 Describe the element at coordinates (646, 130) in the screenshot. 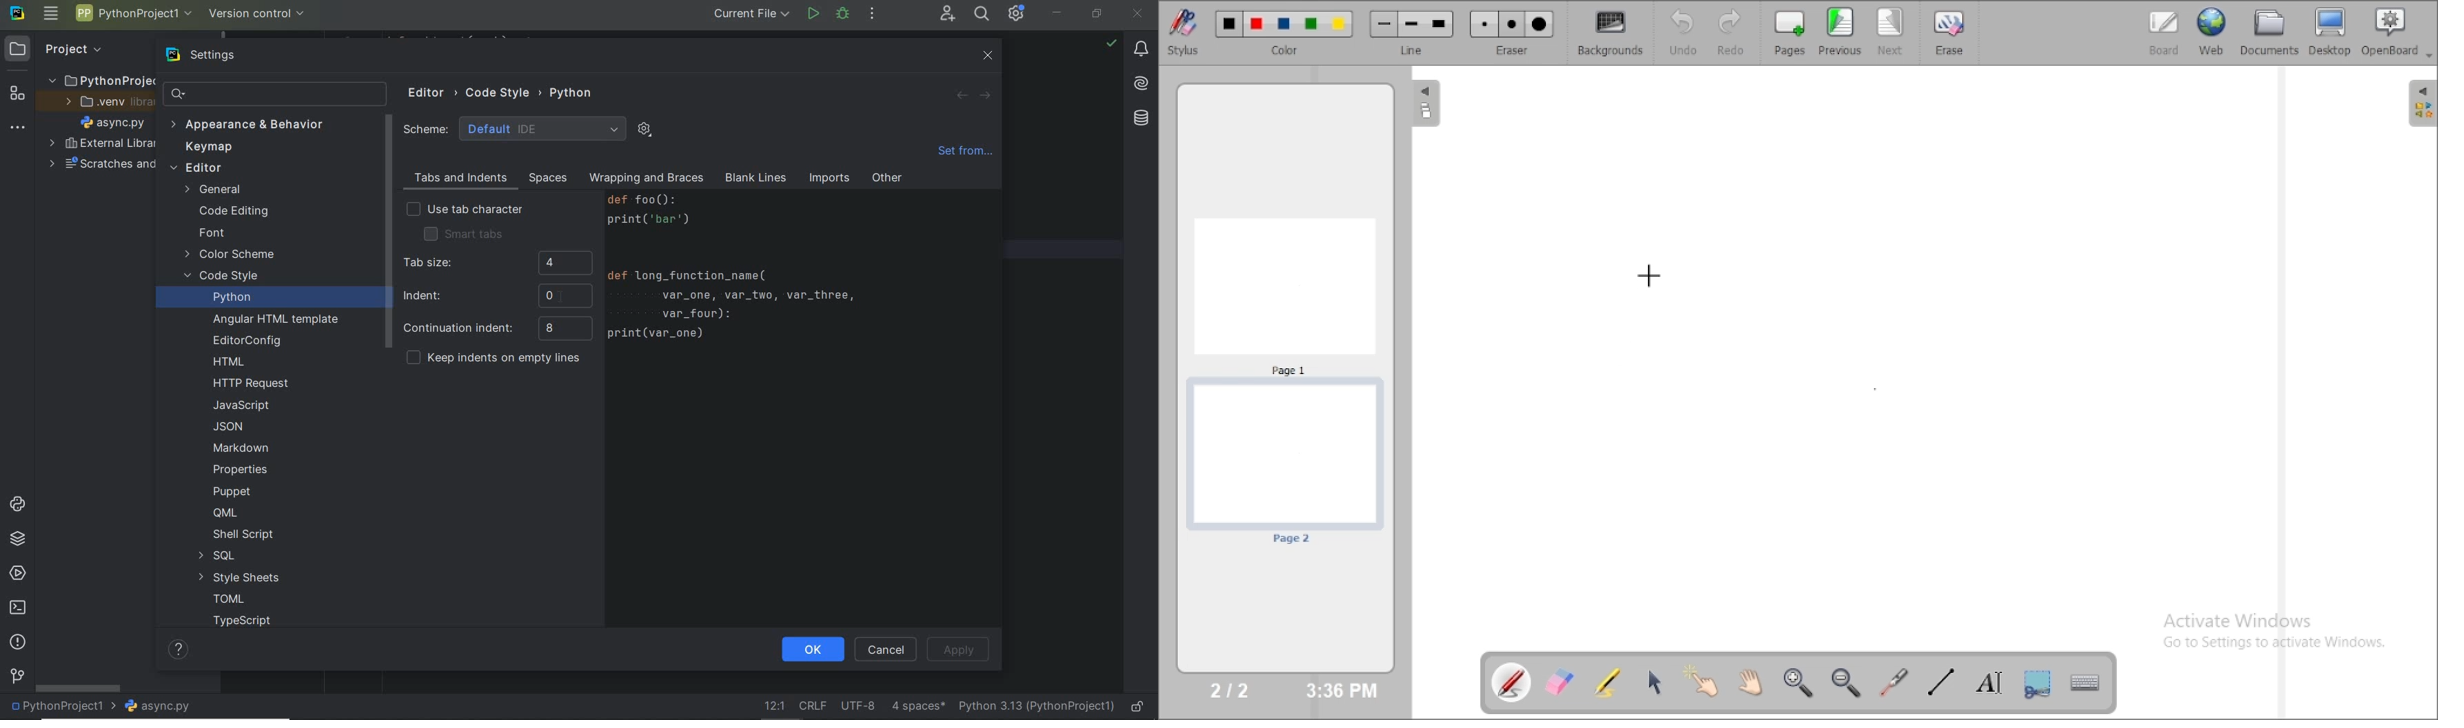

I see `SHOW SCHEME ACTIONS` at that location.